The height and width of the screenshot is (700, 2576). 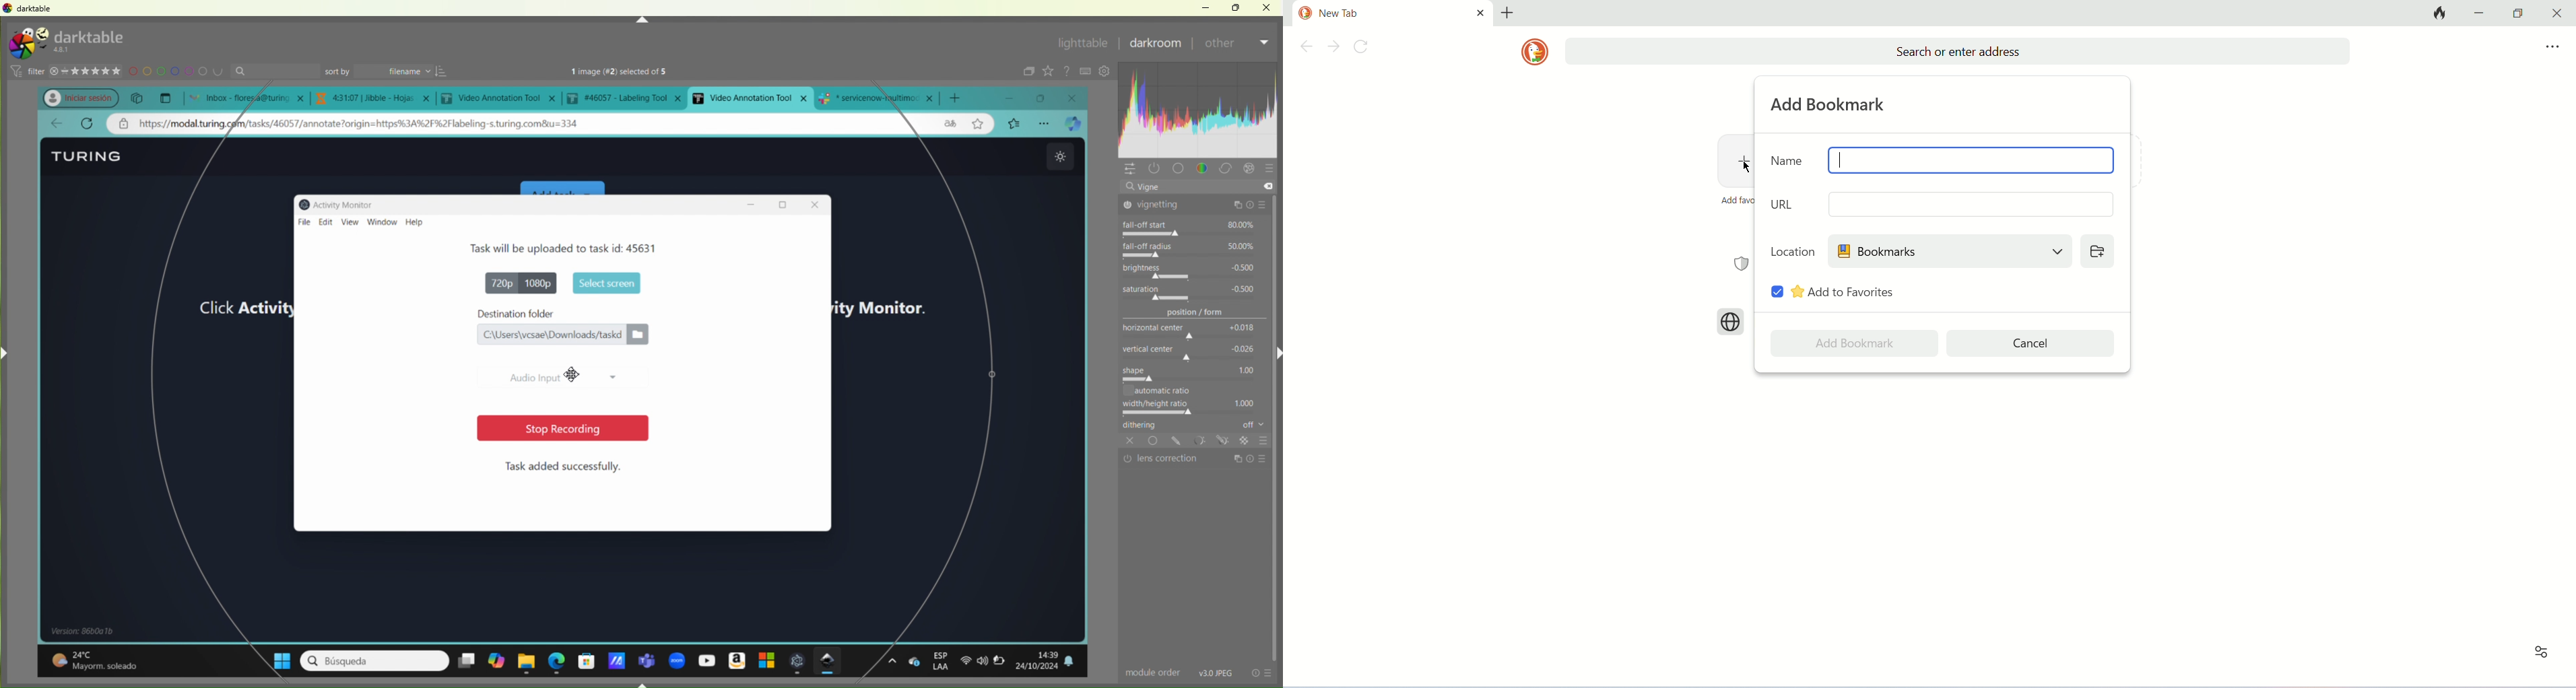 What do you see at coordinates (1189, 425) in the screenshot?
I see `dithering` at bounding box center [1189, 425].